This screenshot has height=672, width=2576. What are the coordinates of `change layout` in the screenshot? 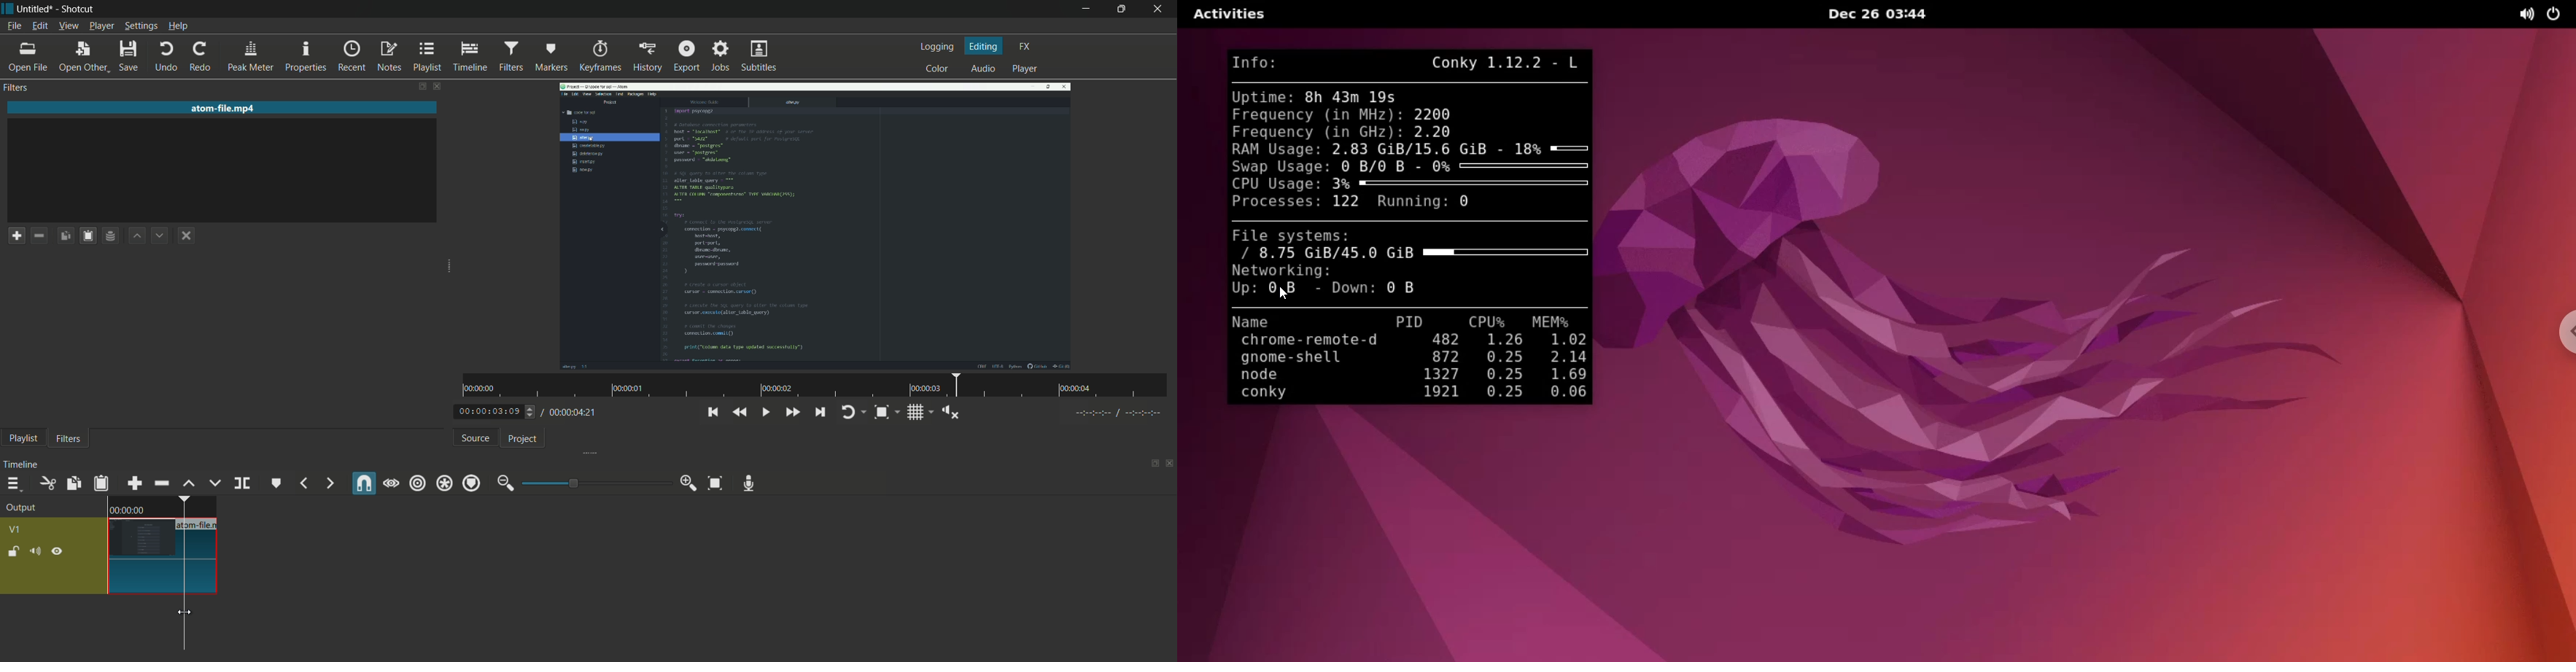 It's located at (420, 86).